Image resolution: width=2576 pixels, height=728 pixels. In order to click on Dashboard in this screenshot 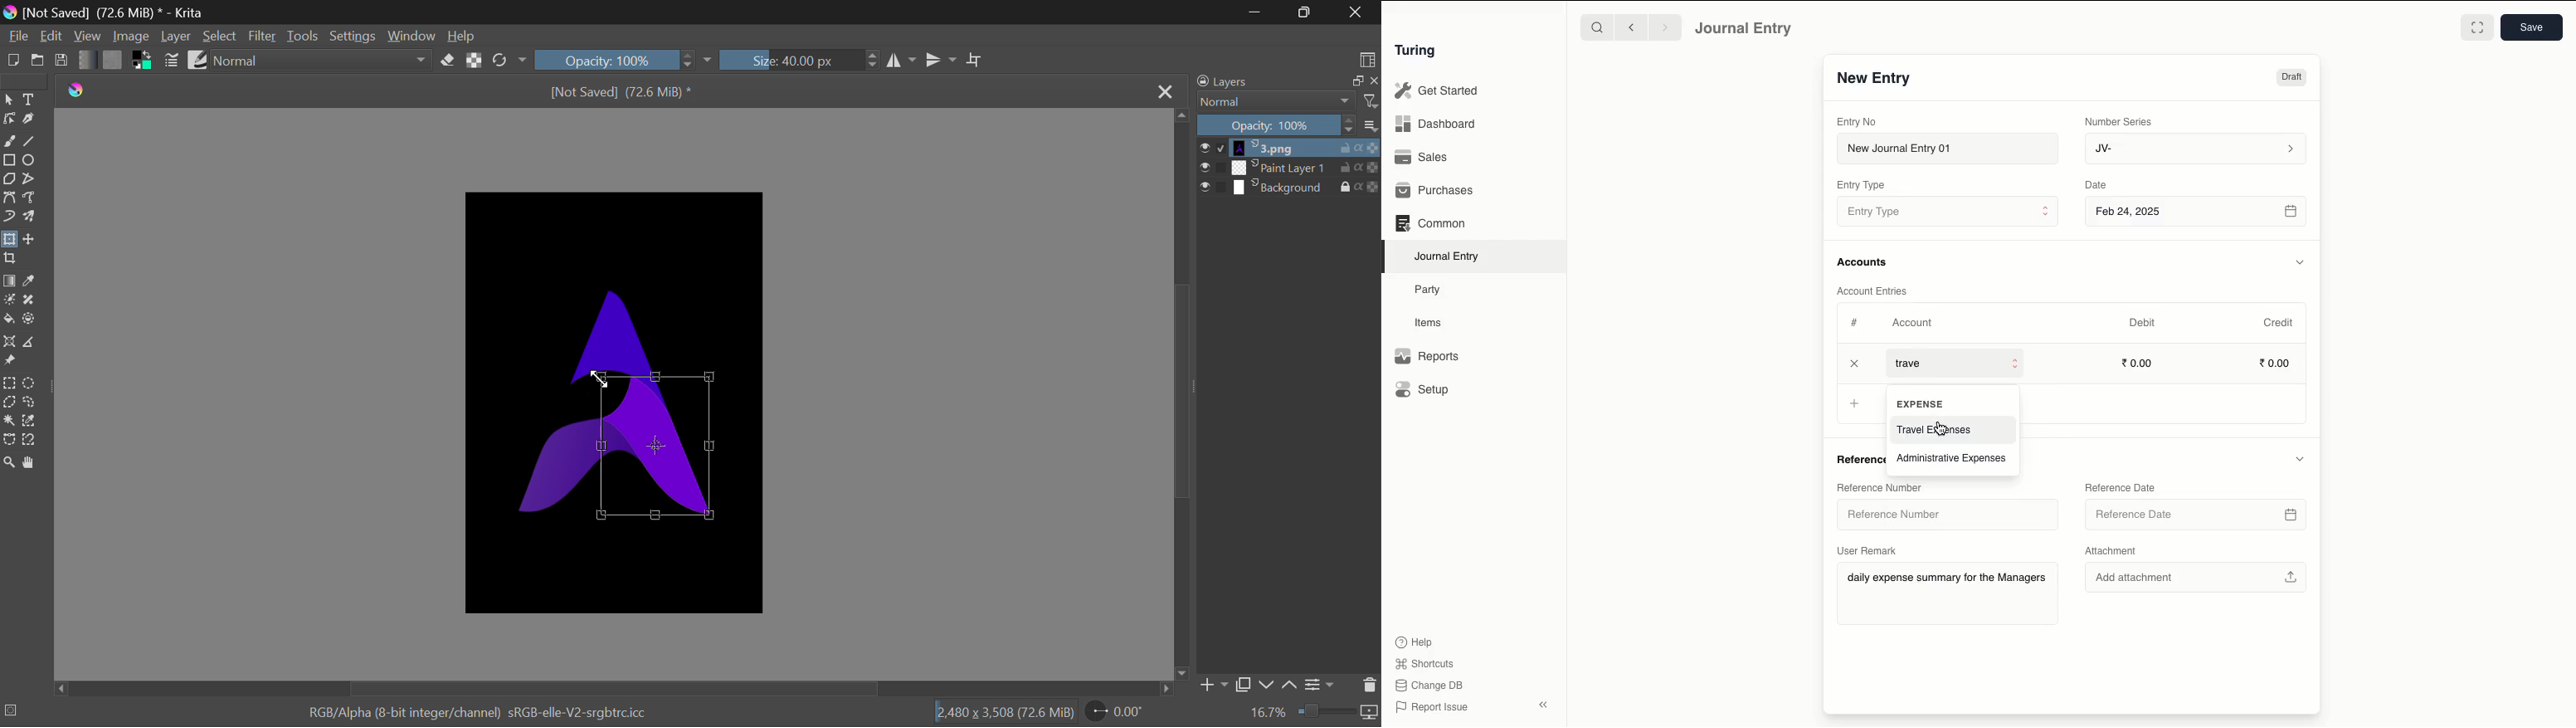, I will do `click(1435, 124)`.